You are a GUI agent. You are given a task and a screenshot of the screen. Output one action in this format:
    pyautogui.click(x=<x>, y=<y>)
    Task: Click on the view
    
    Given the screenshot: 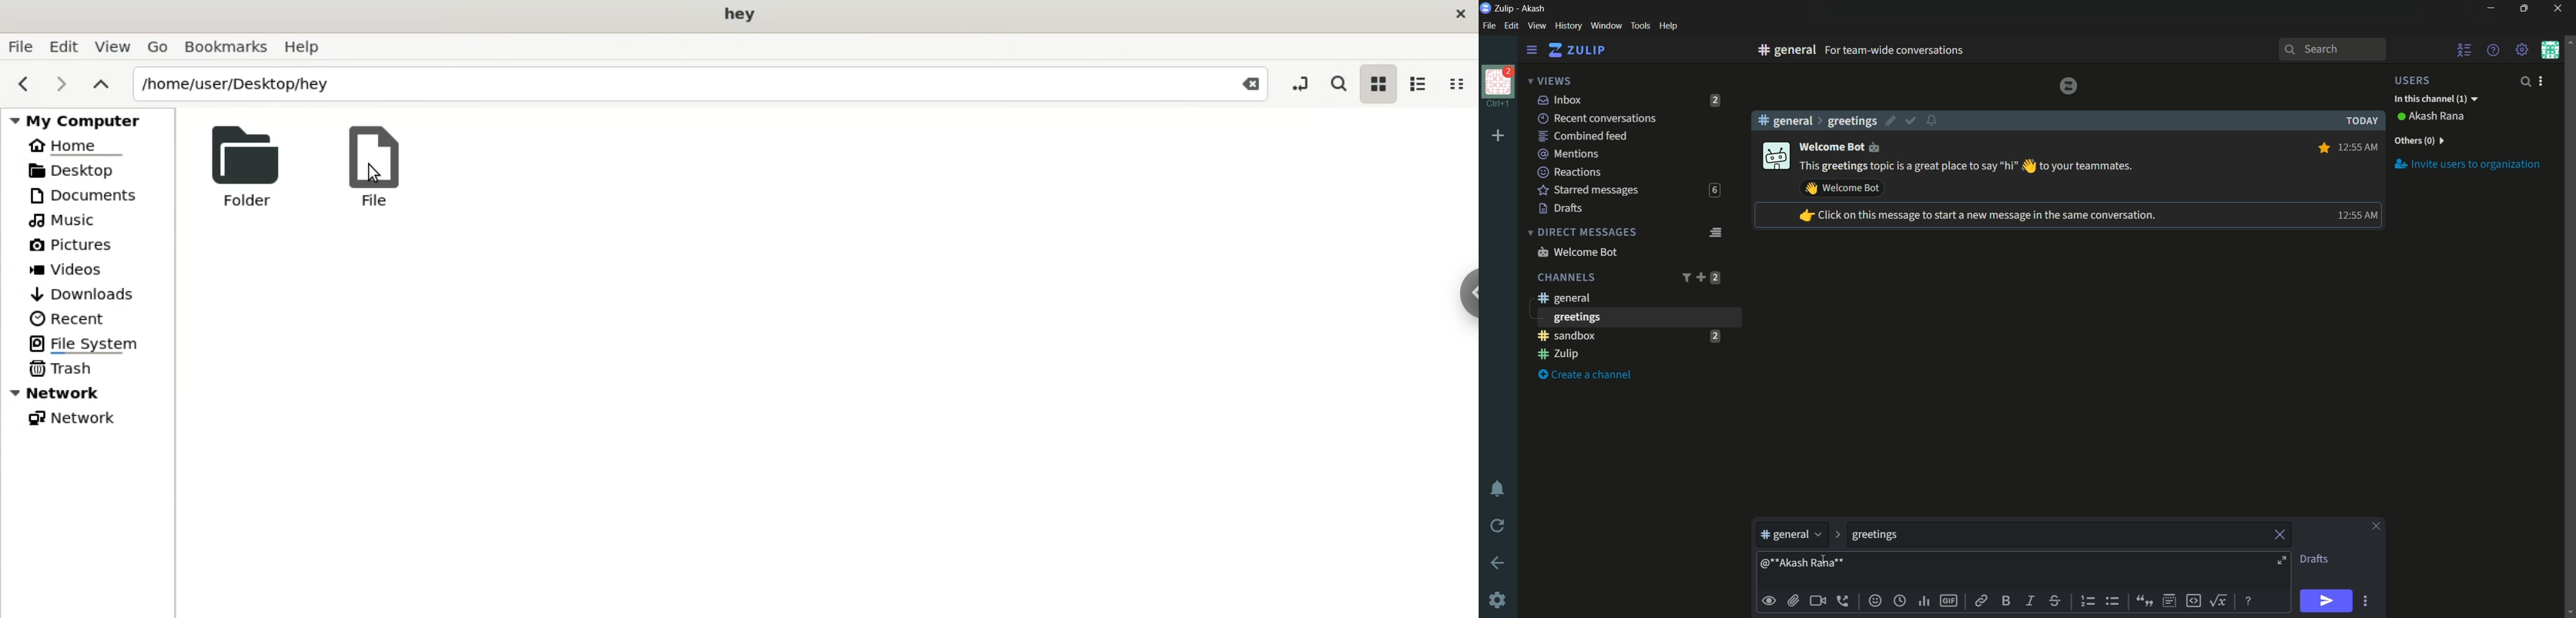 What is the action you would take?
    pyautogui.click(x=111, y=46)
    